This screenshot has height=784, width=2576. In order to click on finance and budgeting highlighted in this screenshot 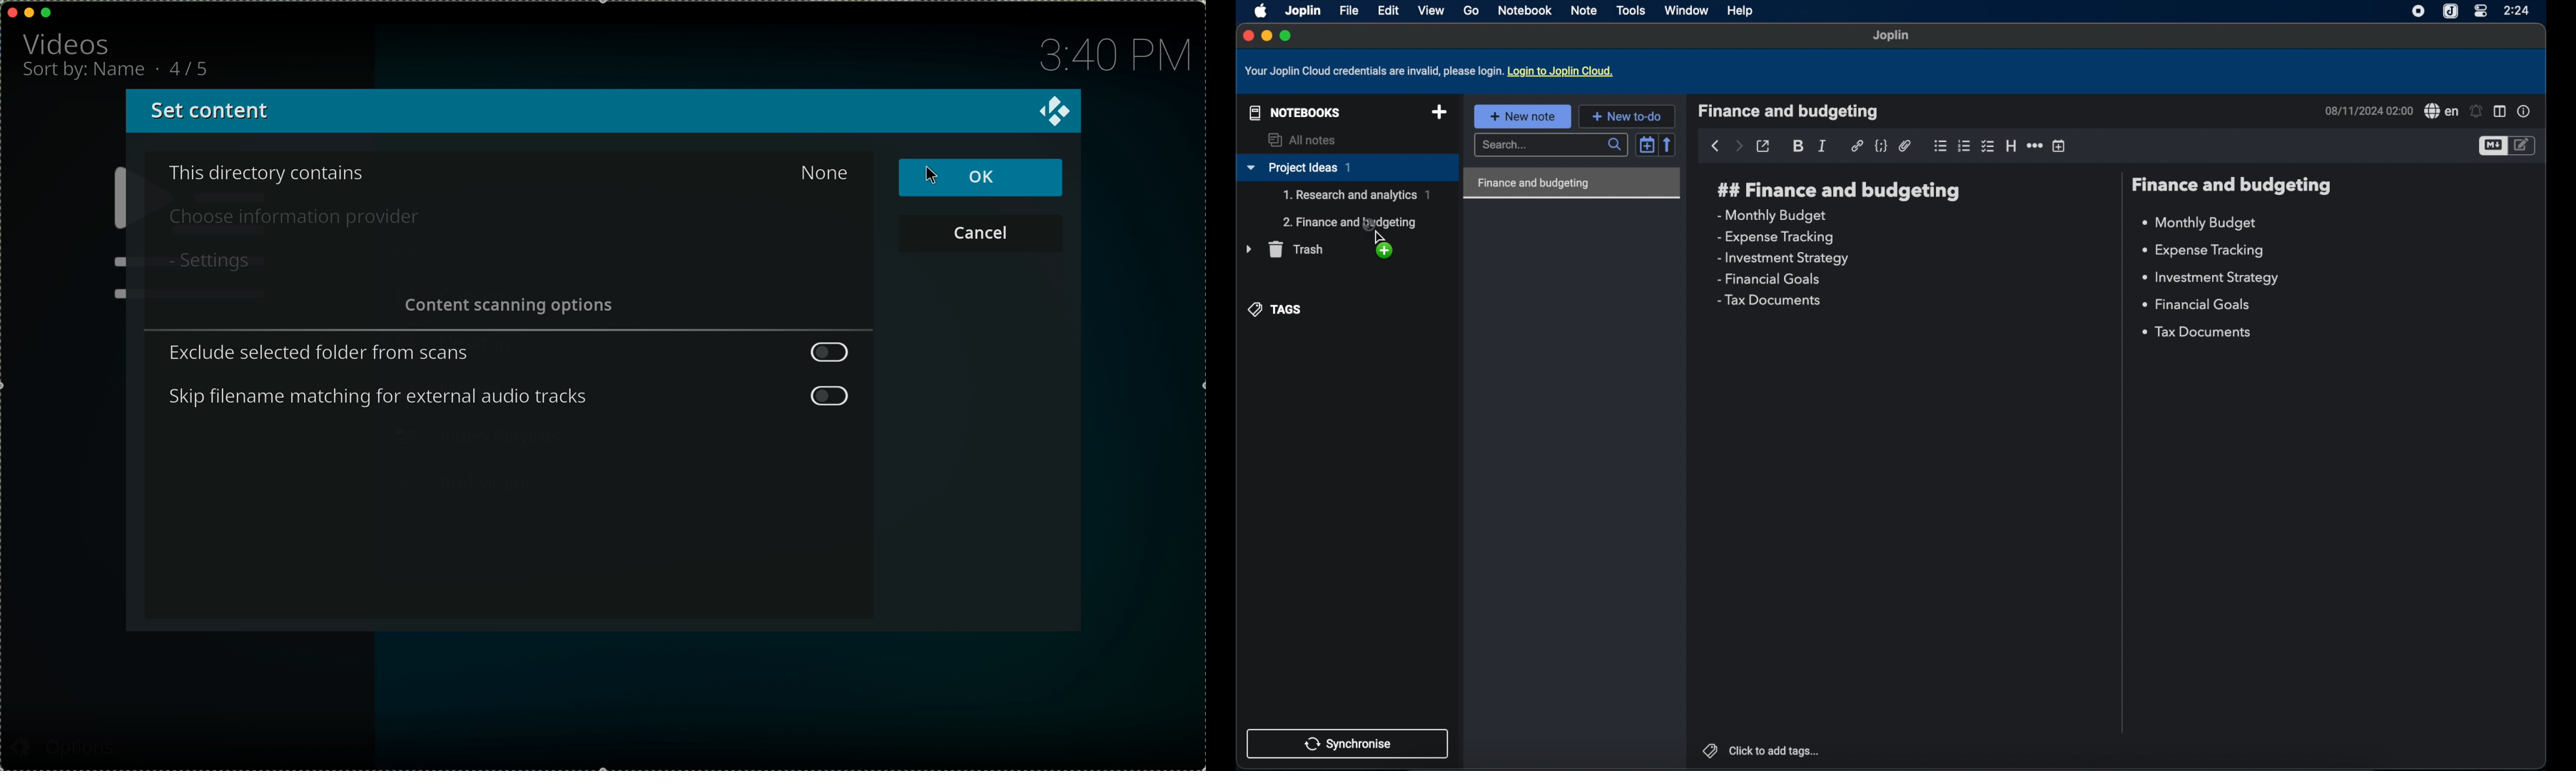, I will do `click(1572, 183)`.